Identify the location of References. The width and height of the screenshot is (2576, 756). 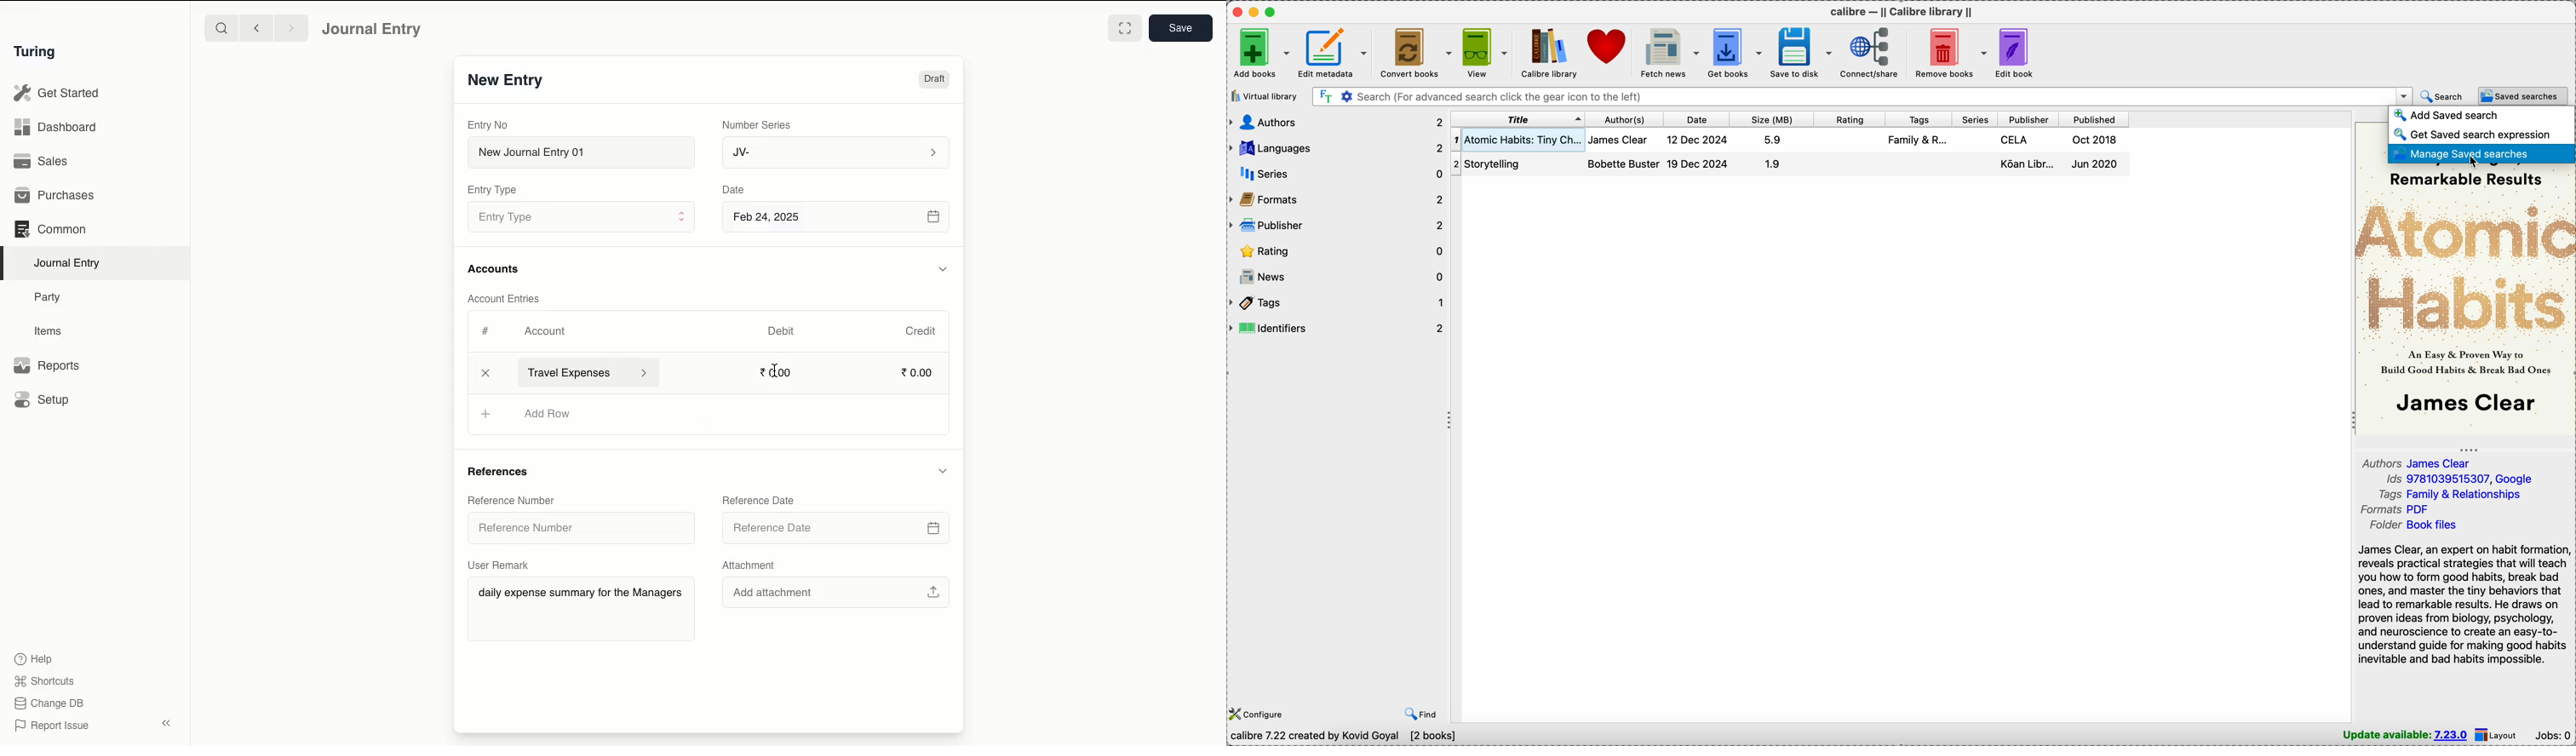
(505, 470).